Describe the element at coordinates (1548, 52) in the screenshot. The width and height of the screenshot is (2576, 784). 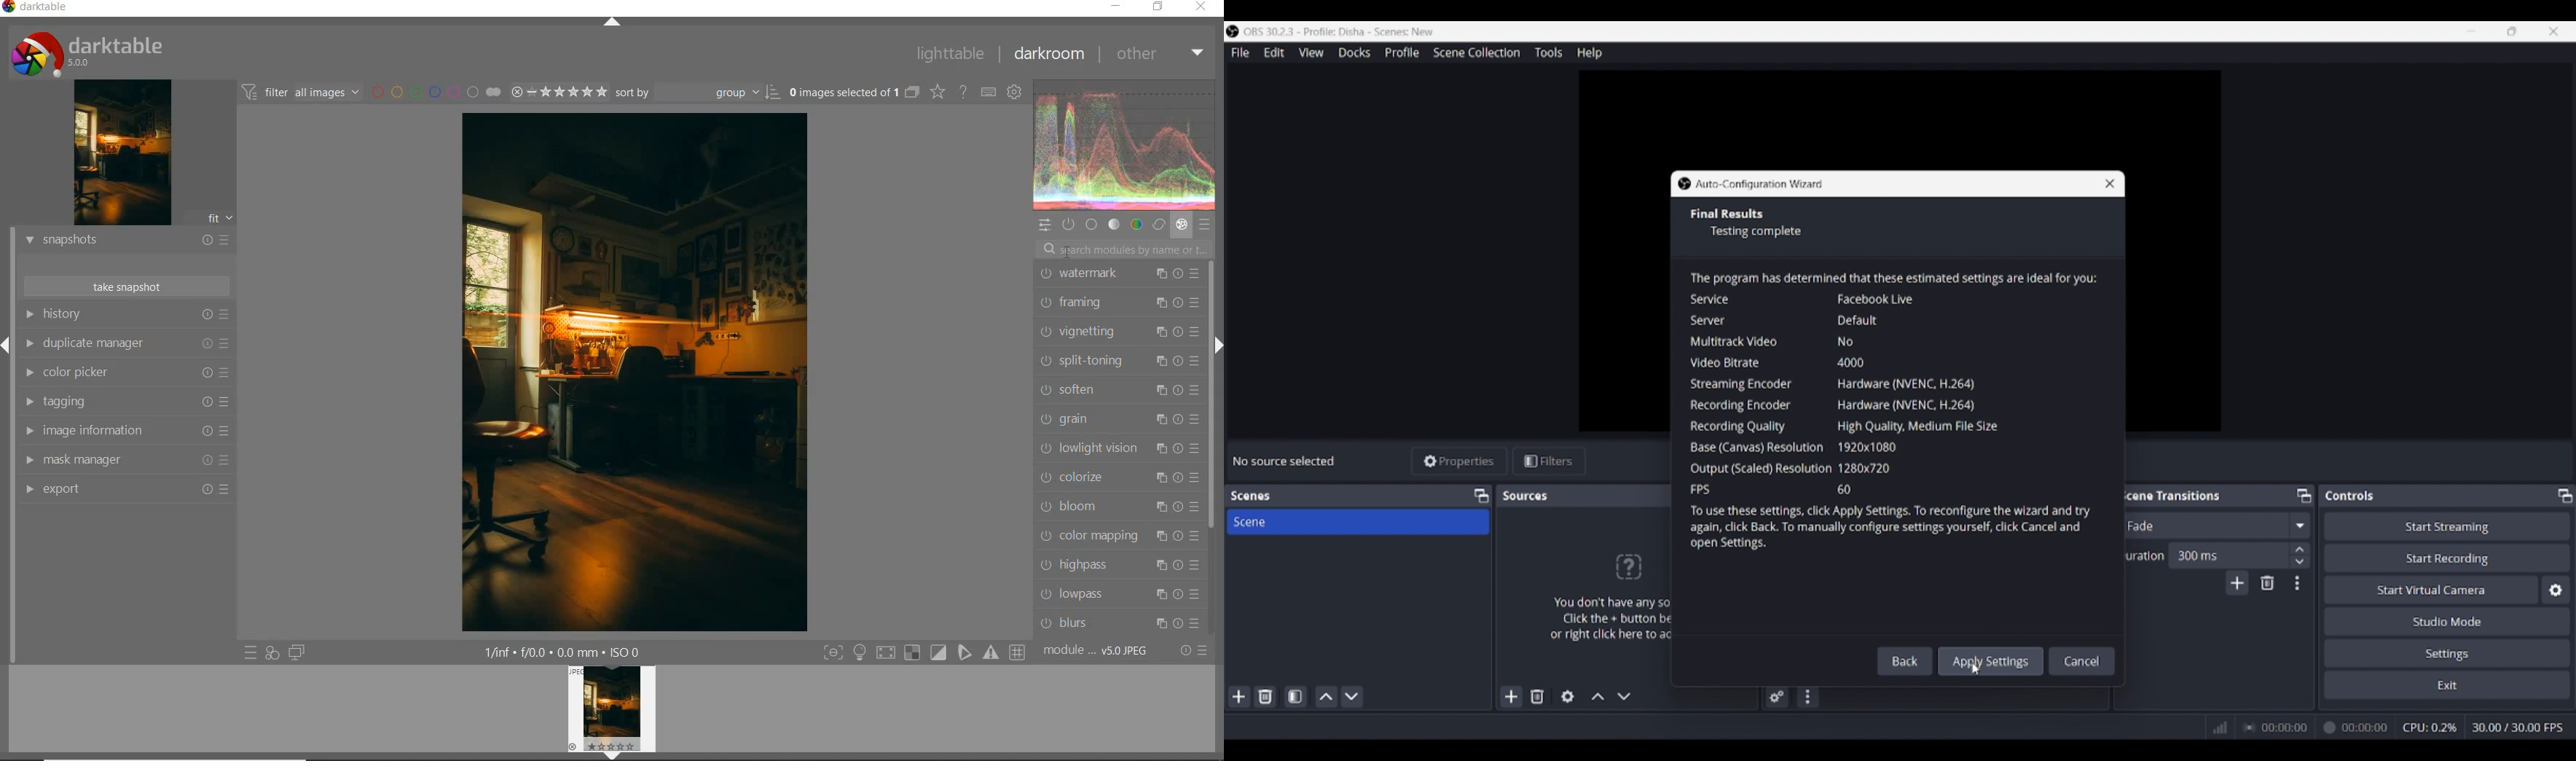
I see `Tools menu` at that location.